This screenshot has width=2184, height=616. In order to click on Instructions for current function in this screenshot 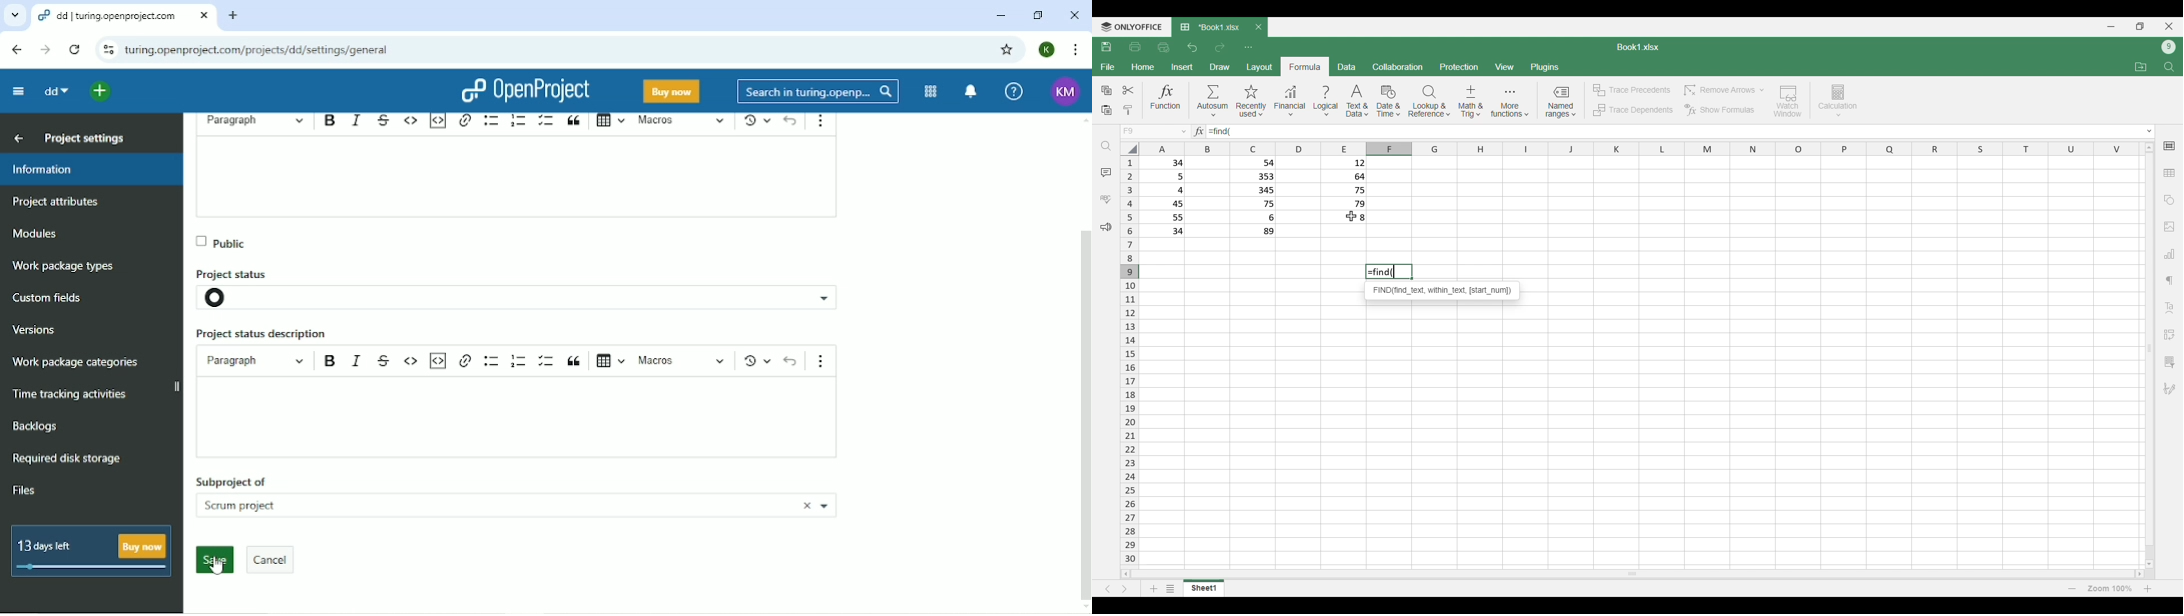, I will do `click(1443, 290)`.